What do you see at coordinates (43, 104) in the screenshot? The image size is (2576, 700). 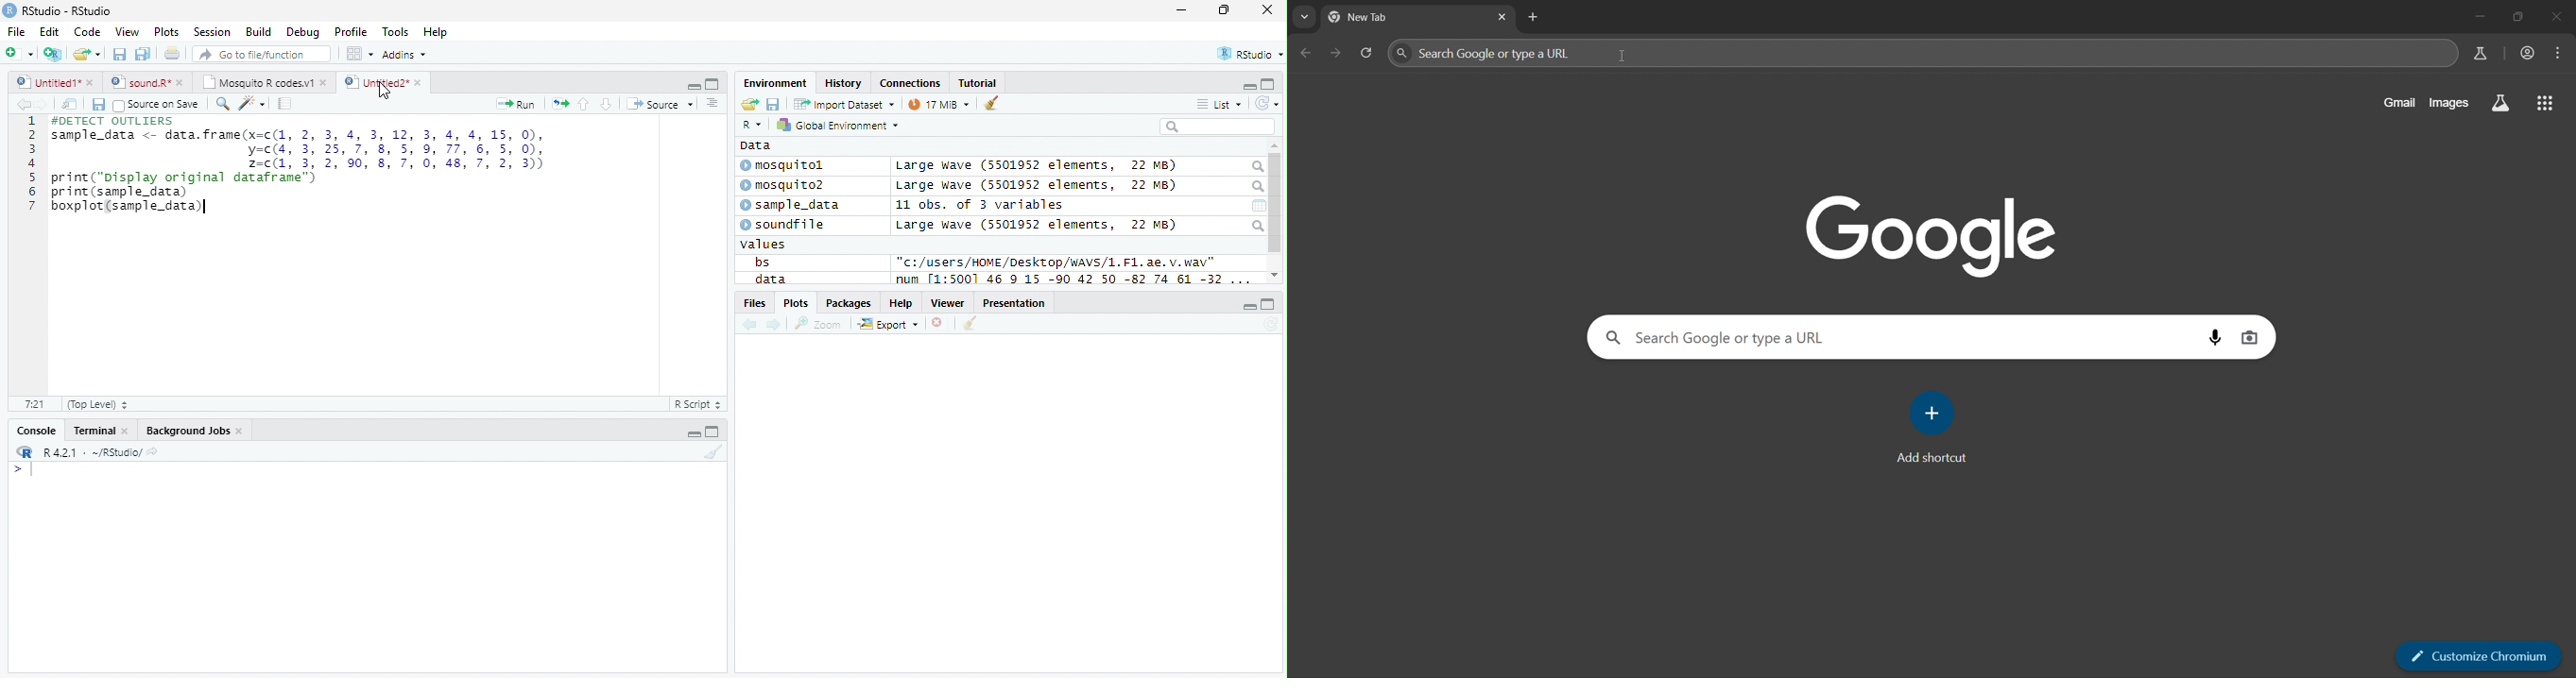 I see `Go forward` at bounding box center [43, 104].